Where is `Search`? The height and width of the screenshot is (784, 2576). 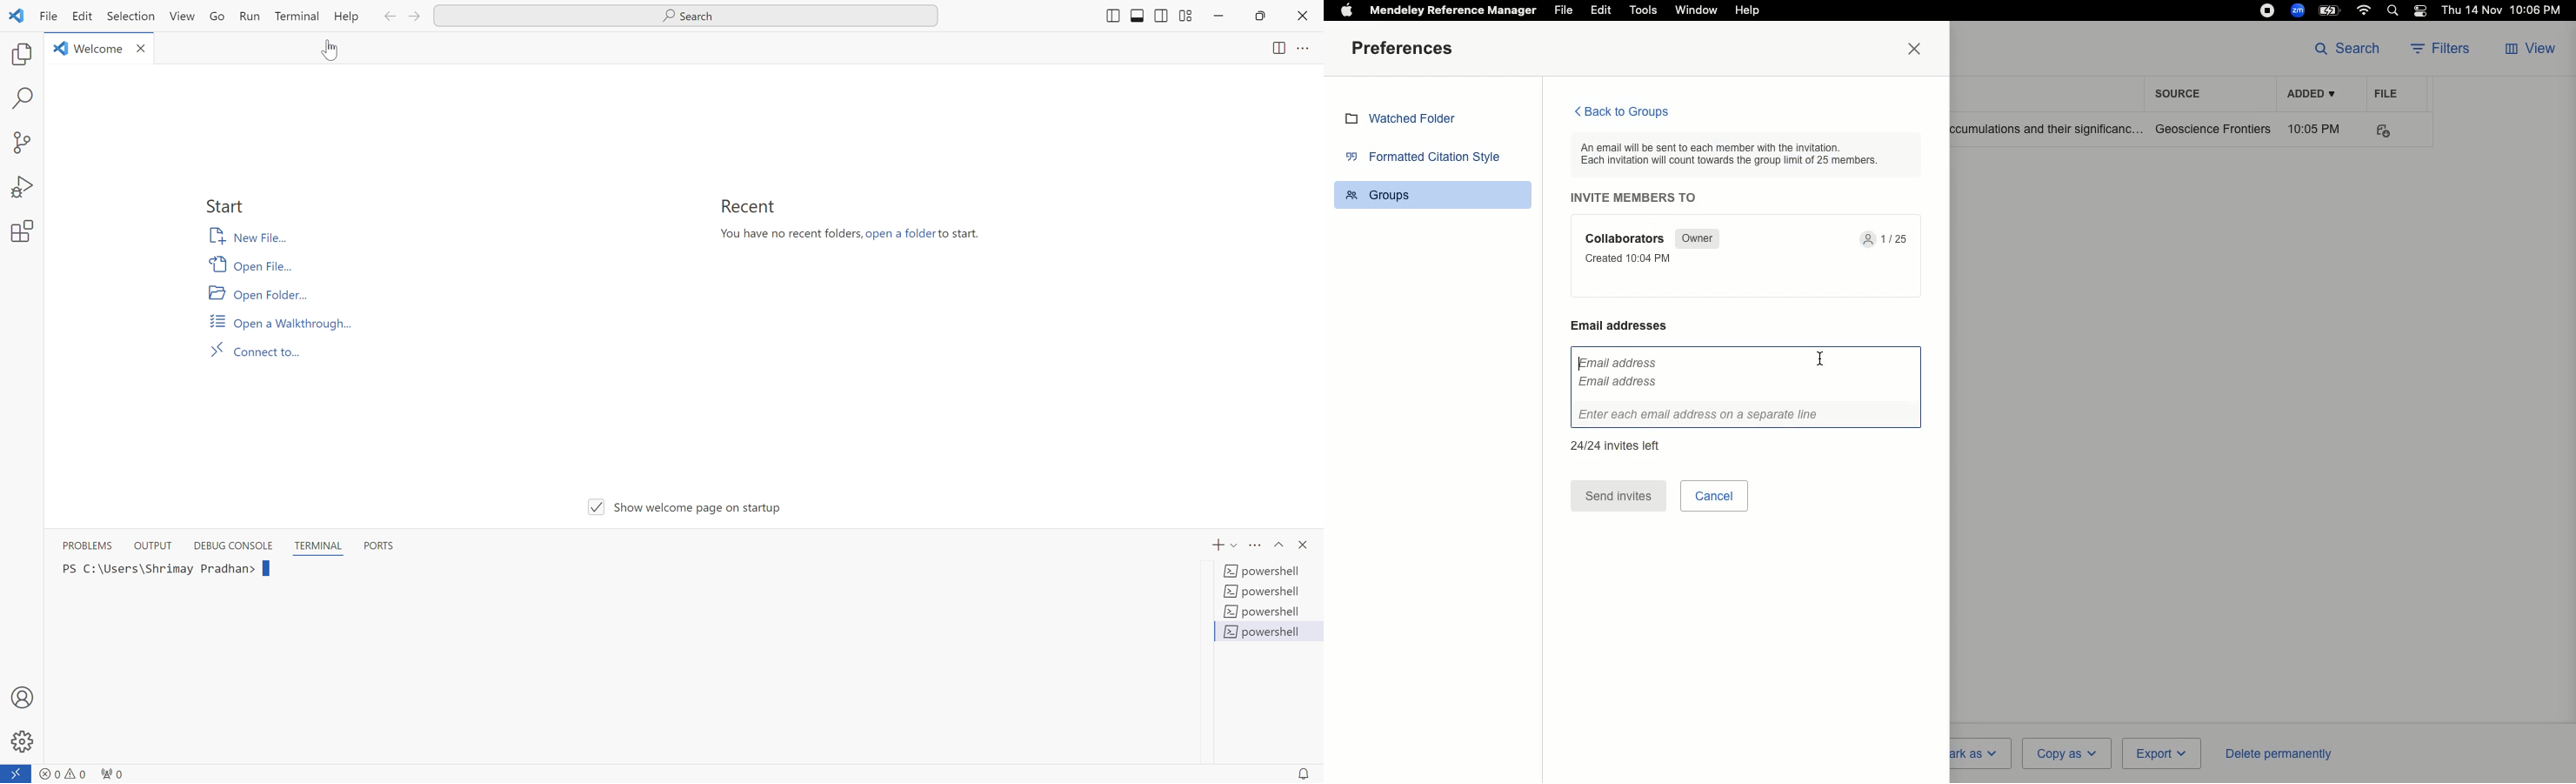 Search is located at coordinates (2395, 12).